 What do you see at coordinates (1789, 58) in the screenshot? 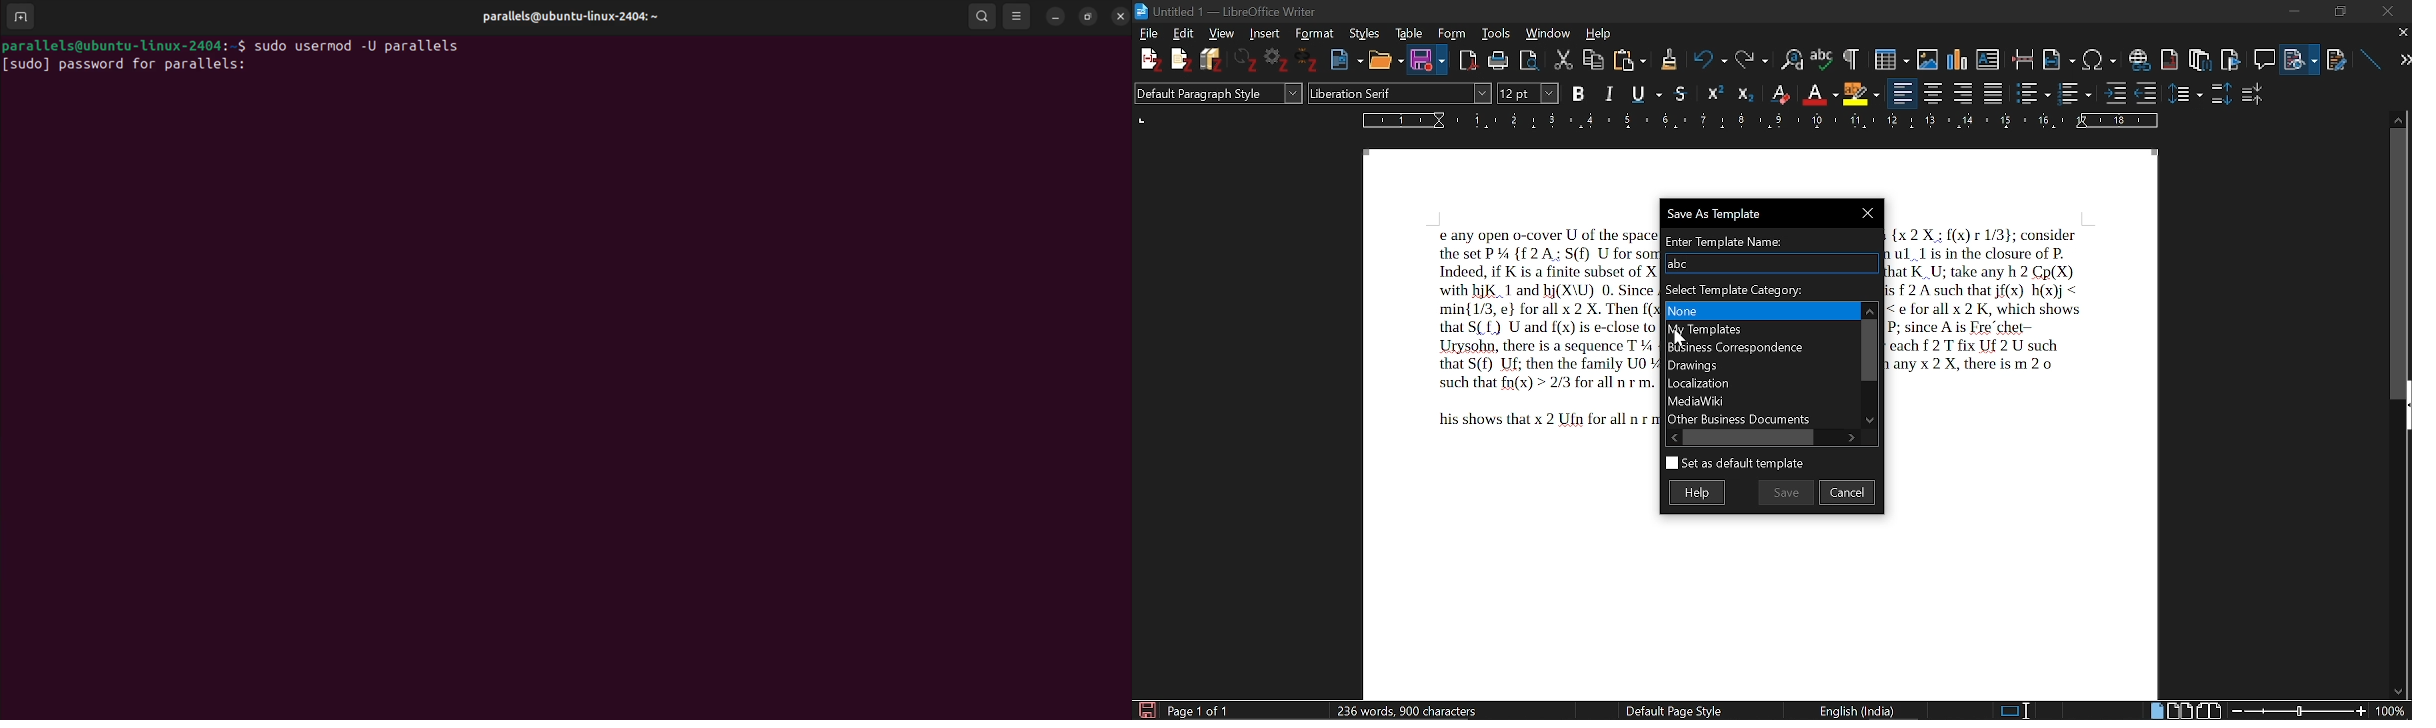
I see `Find and replace ` at bounding box center [1789, 58].